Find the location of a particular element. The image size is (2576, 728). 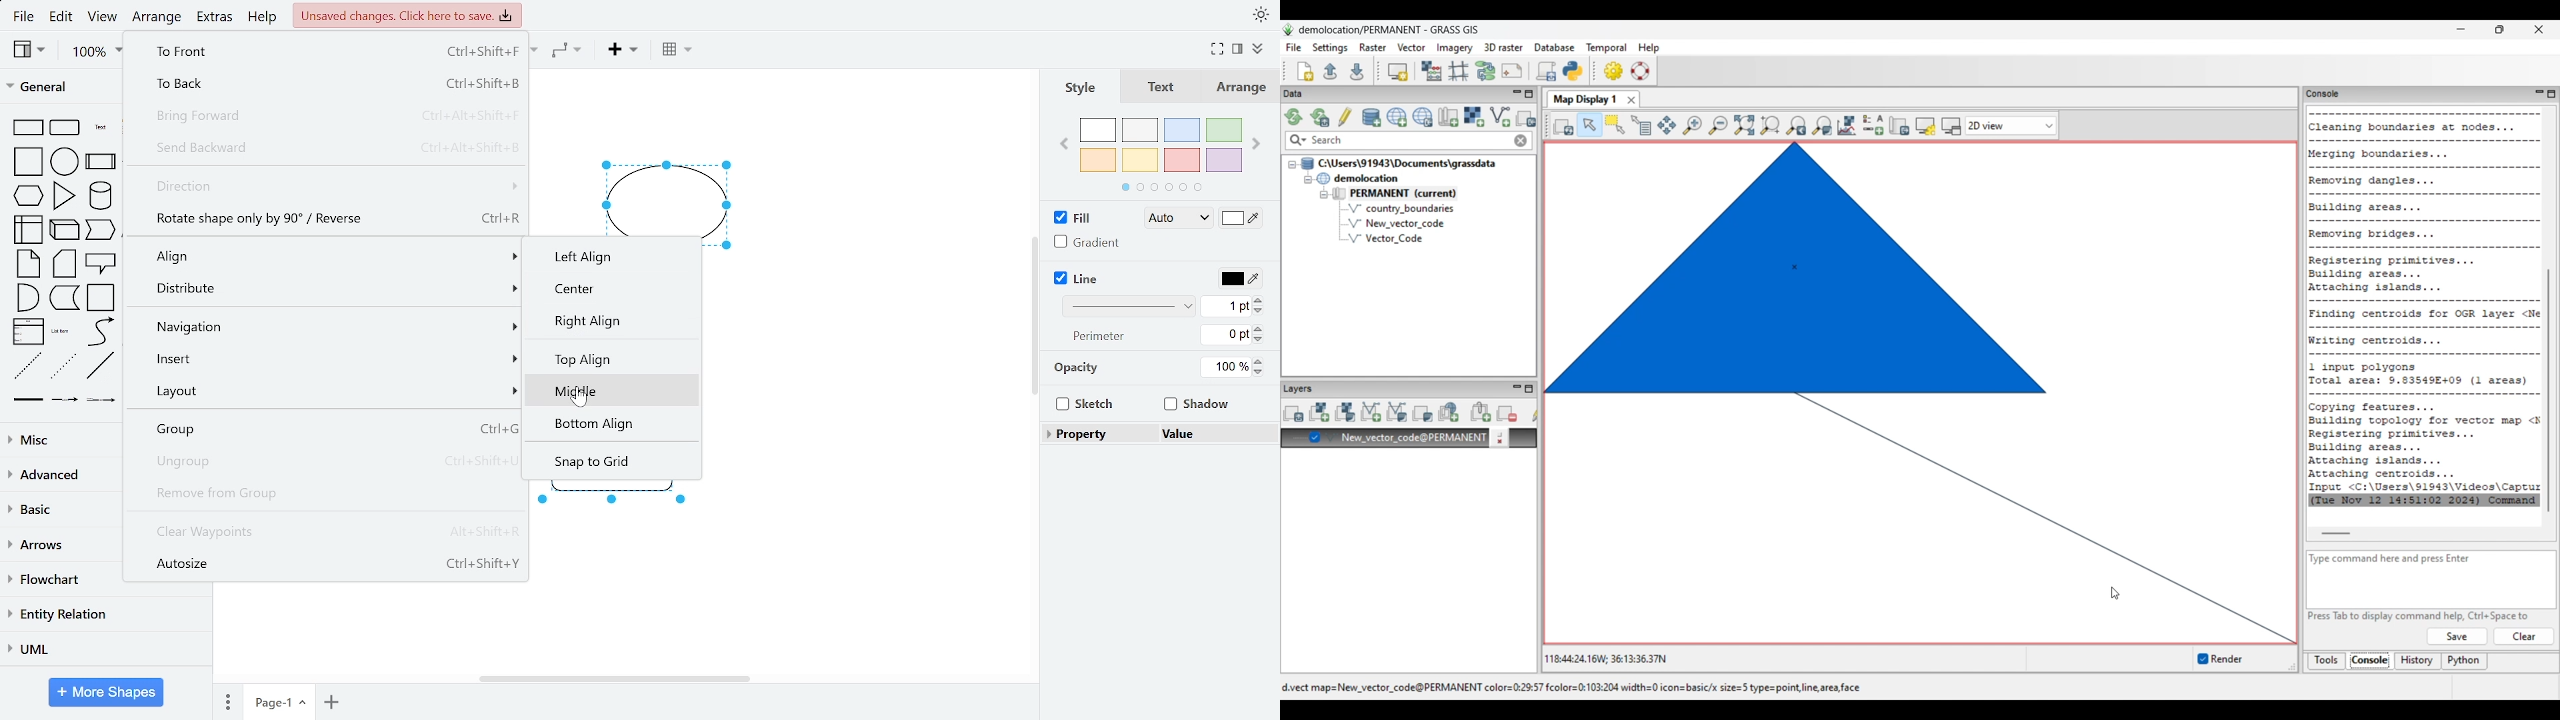

remove from the group is located at coordinates (326, 494).